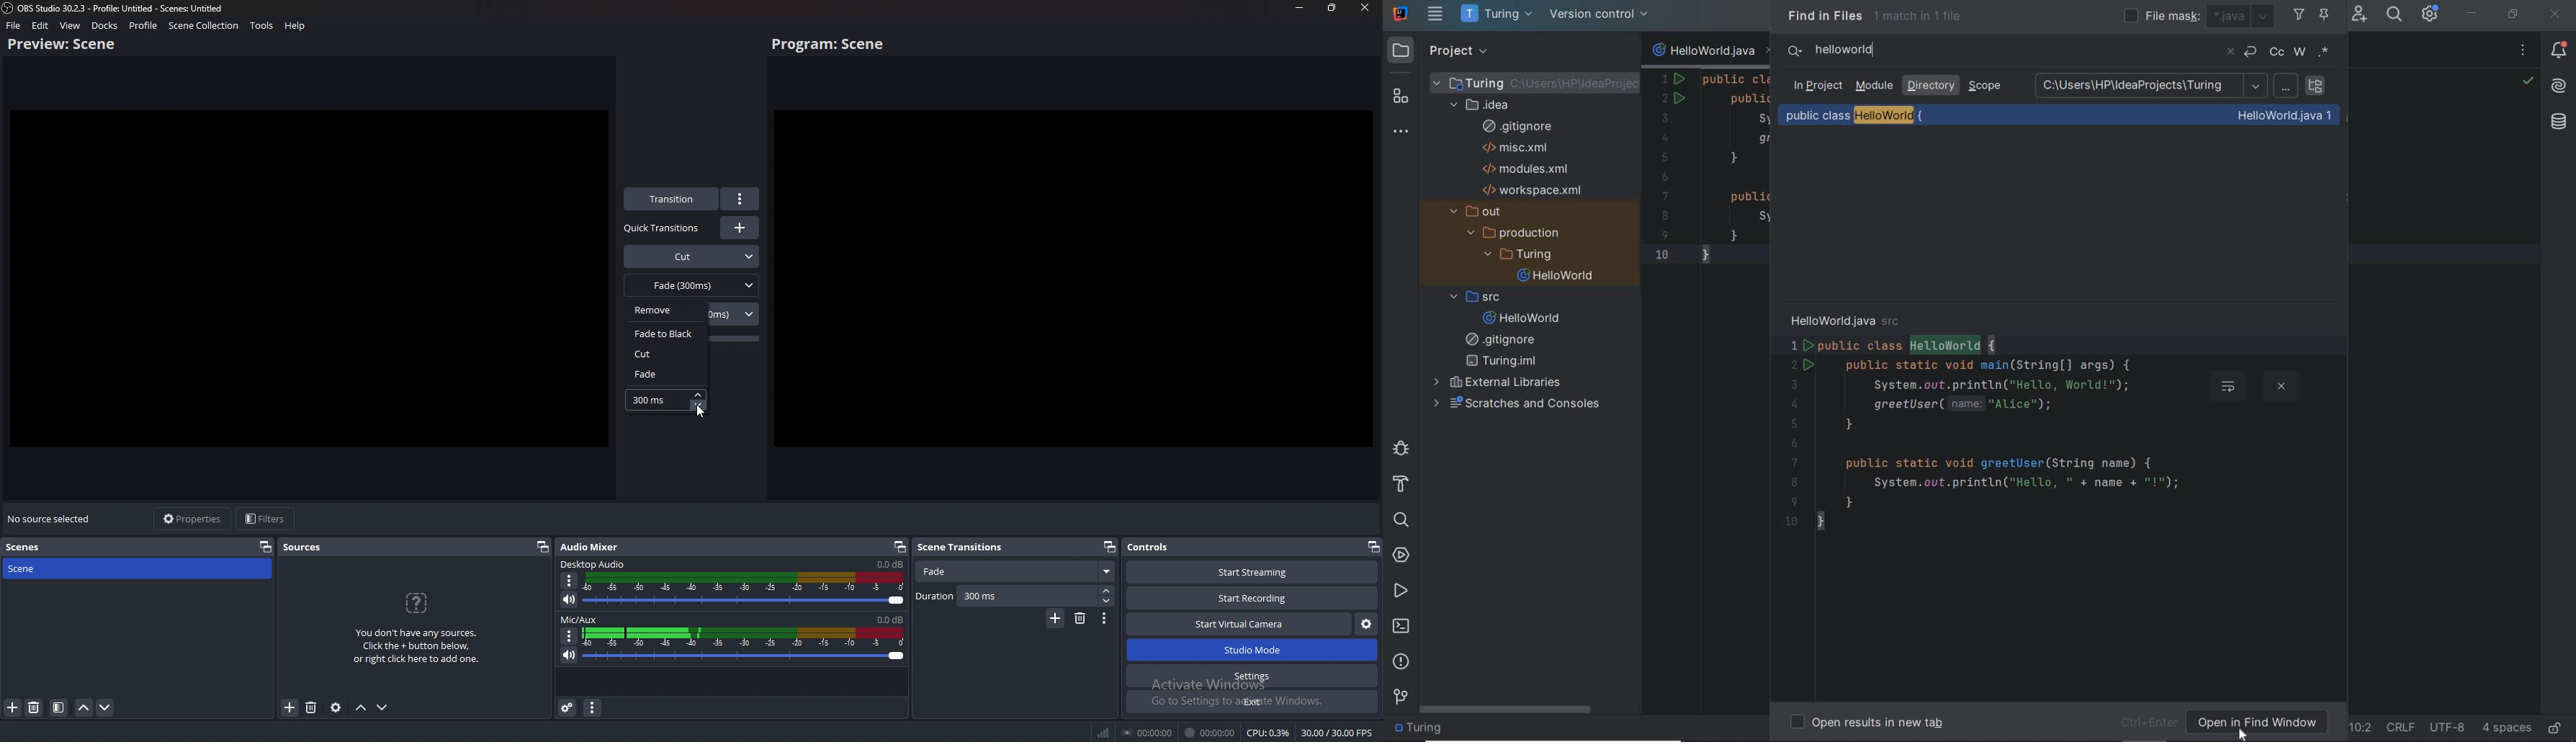 The width and height of the screenshot is (2576, 756). Describe the element at coordinates (1170, 547) in the screenshot. I see `Controls` at that location.